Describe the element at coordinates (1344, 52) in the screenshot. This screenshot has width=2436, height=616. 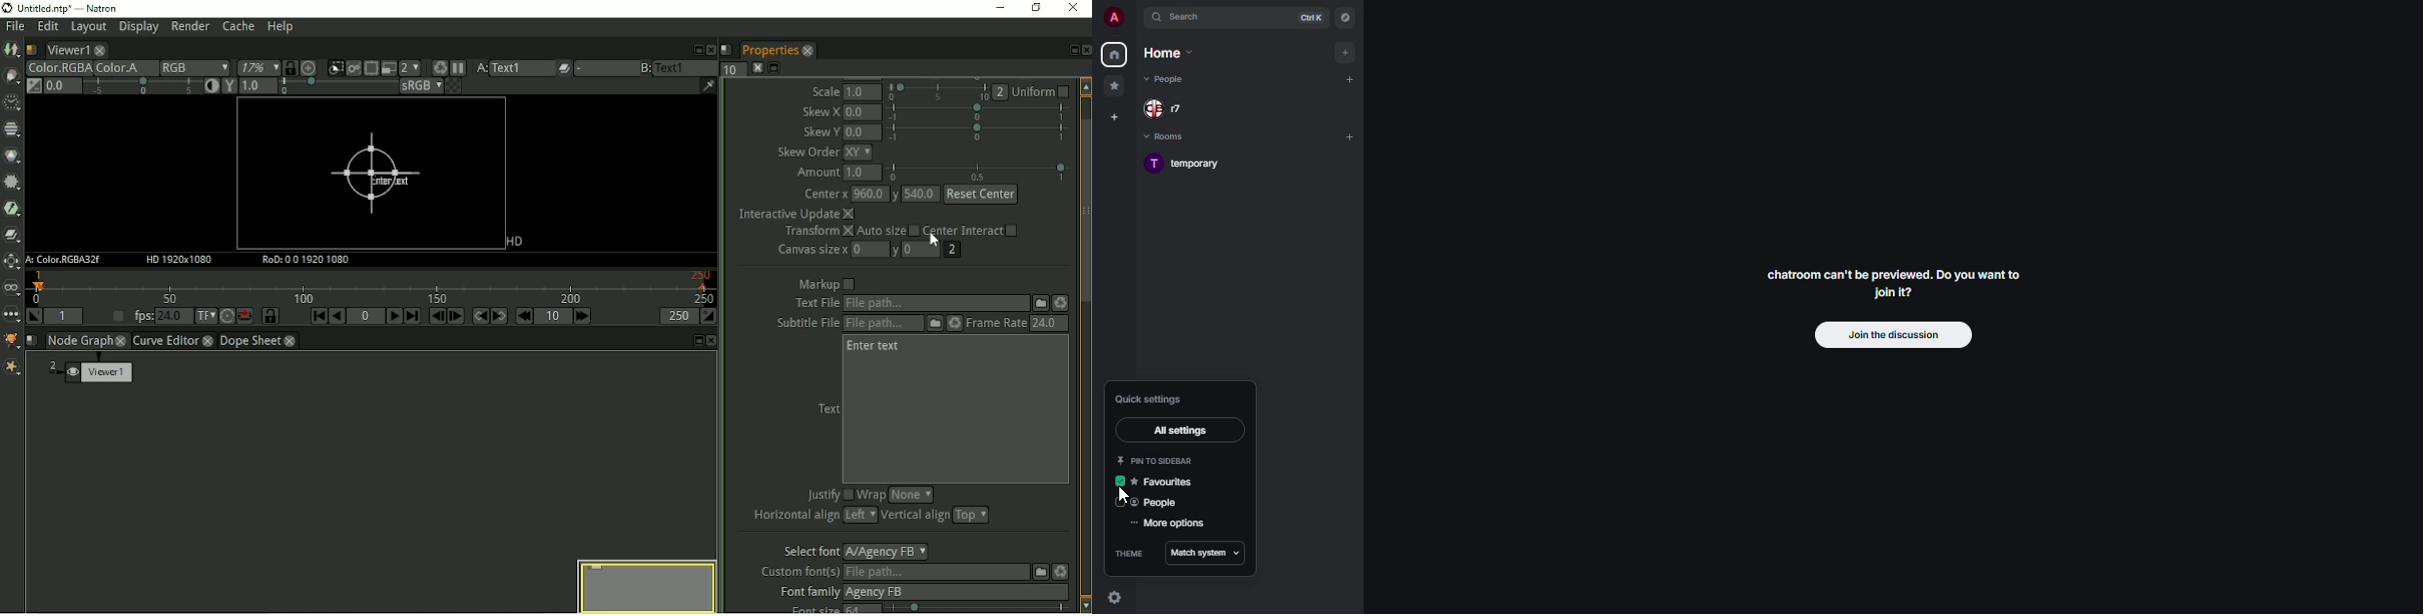
I see `add` at that location.